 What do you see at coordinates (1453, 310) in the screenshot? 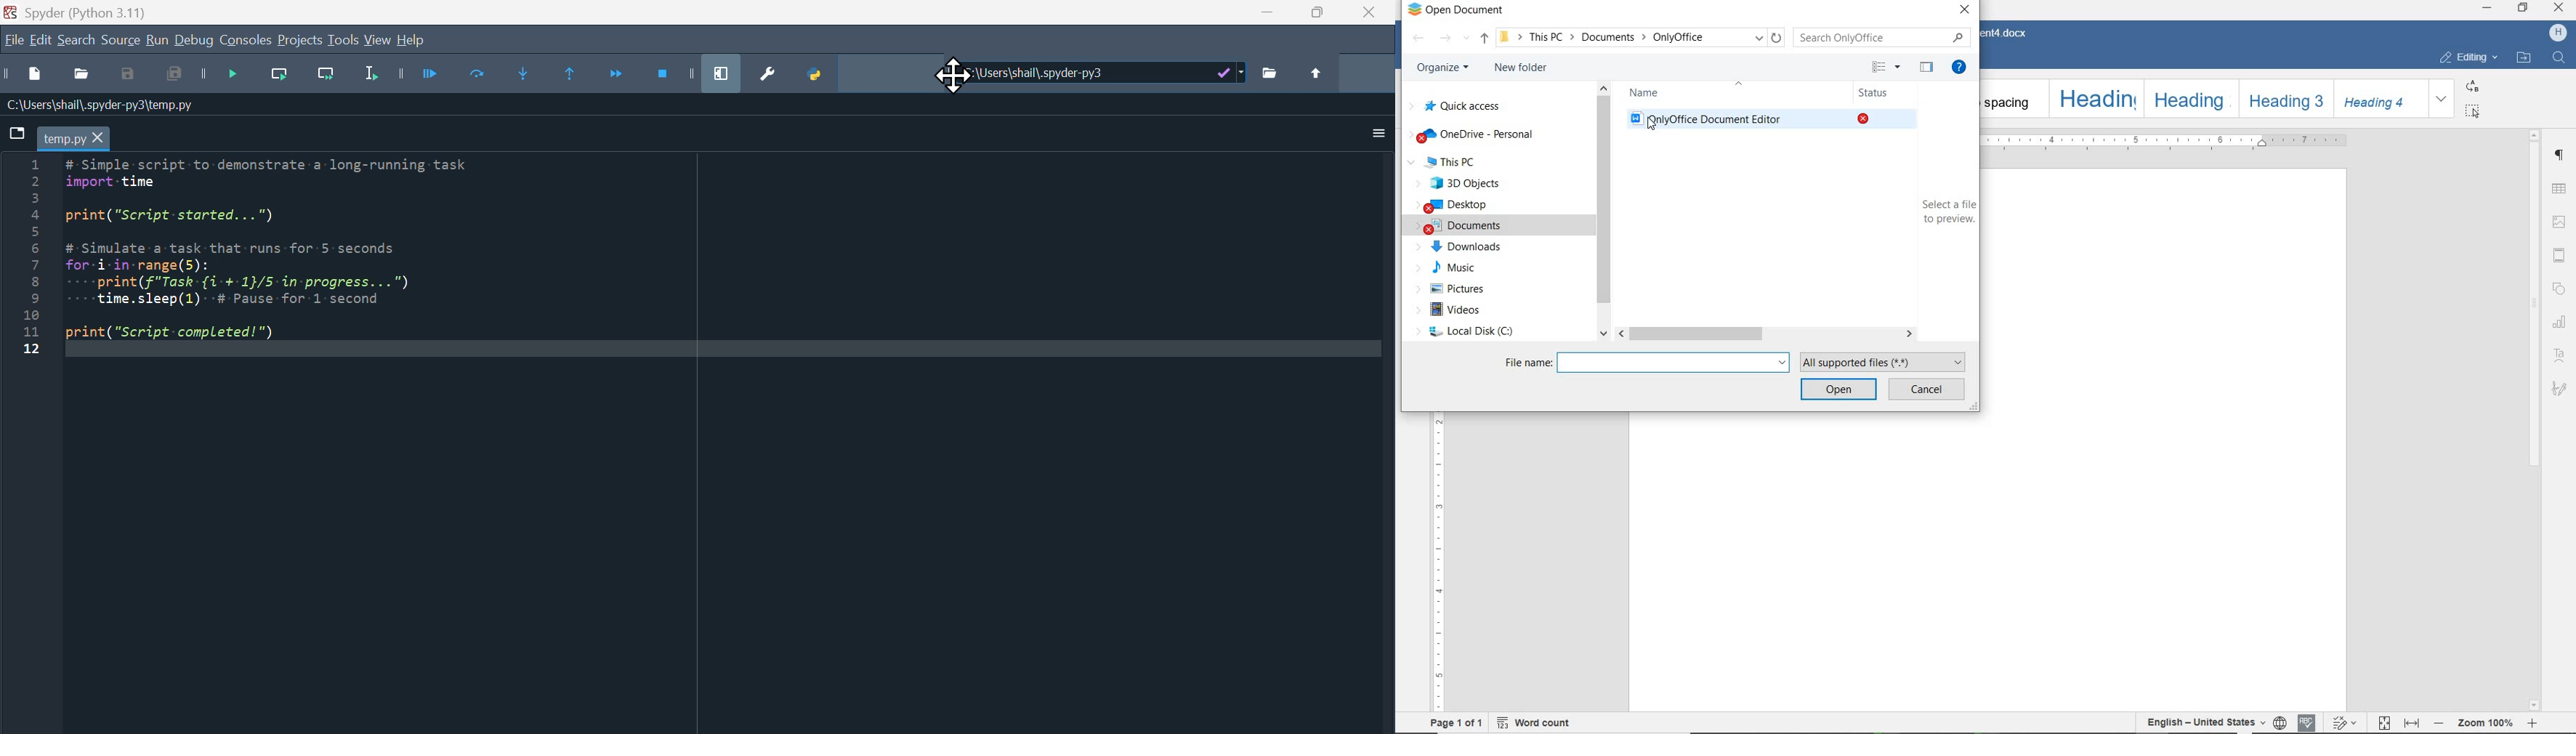
I see `videos` at bounding box center [1453, 310].